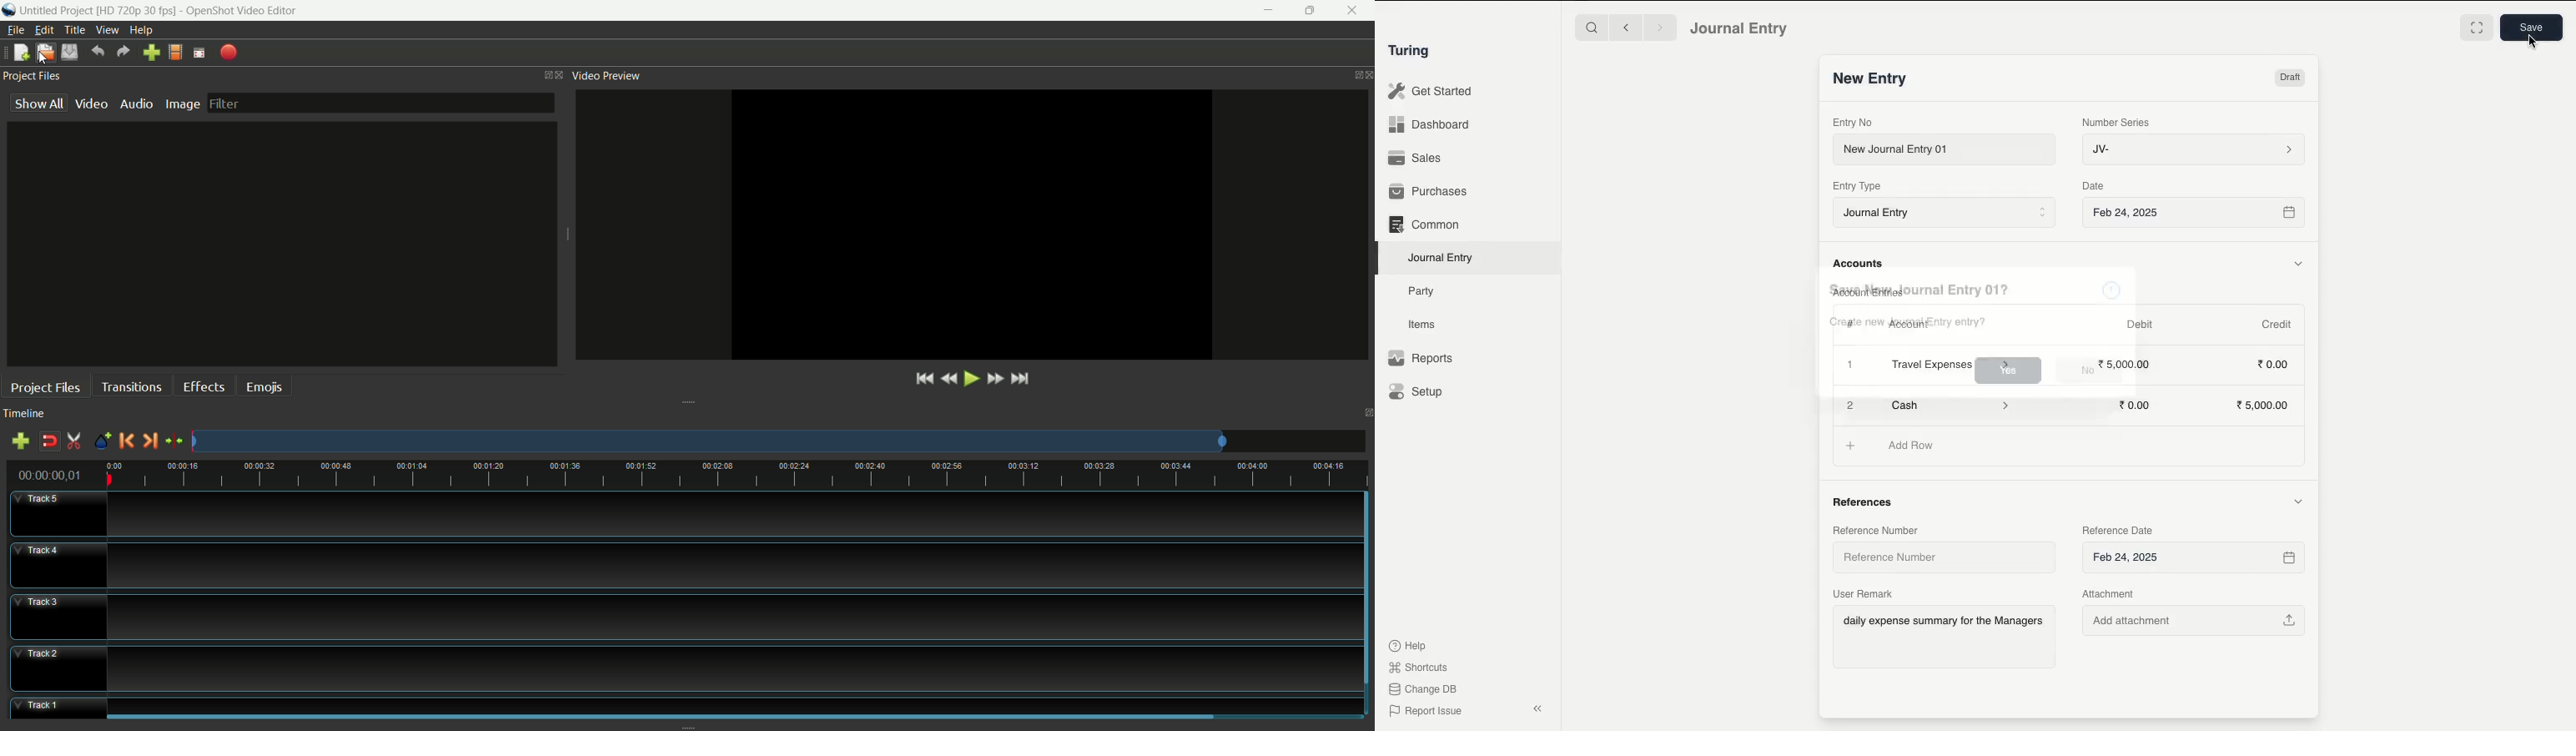 The image size is (2576, 756). What do you see at coordinates (2140, 325) in the screenshot?
I see `Debit` at bounding box center [2140, 325].